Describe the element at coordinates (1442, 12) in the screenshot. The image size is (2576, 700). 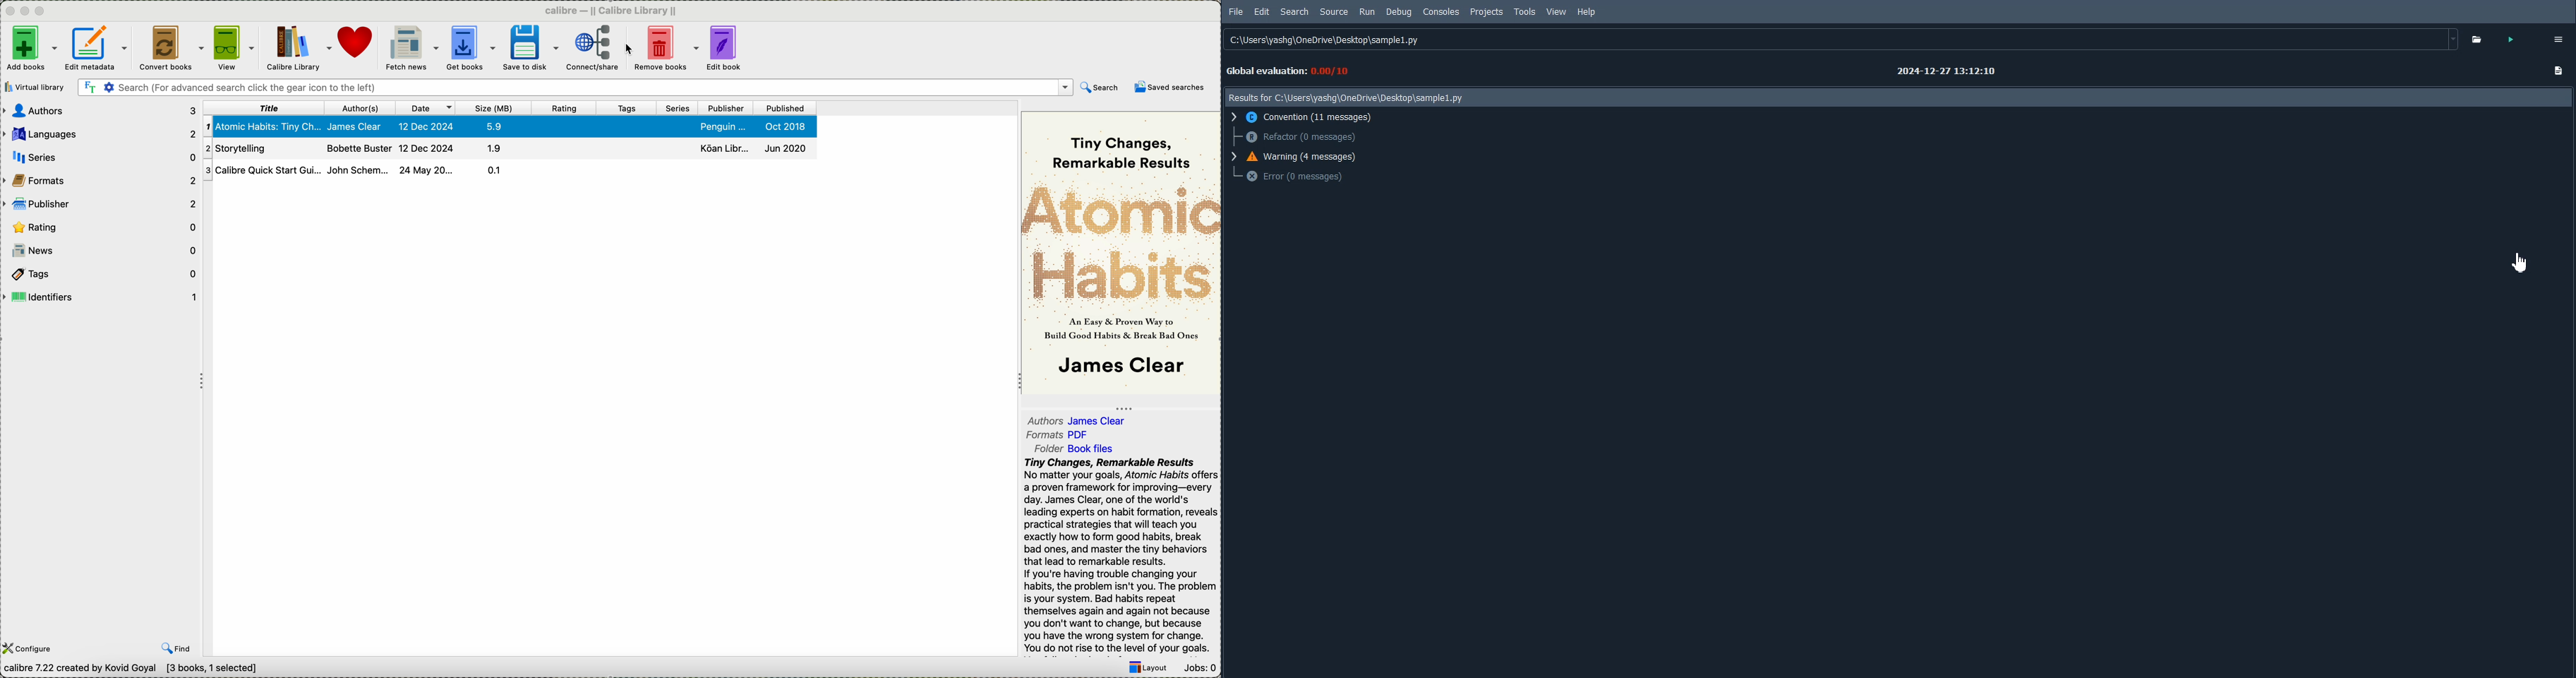
I see `Consoles` at that location.